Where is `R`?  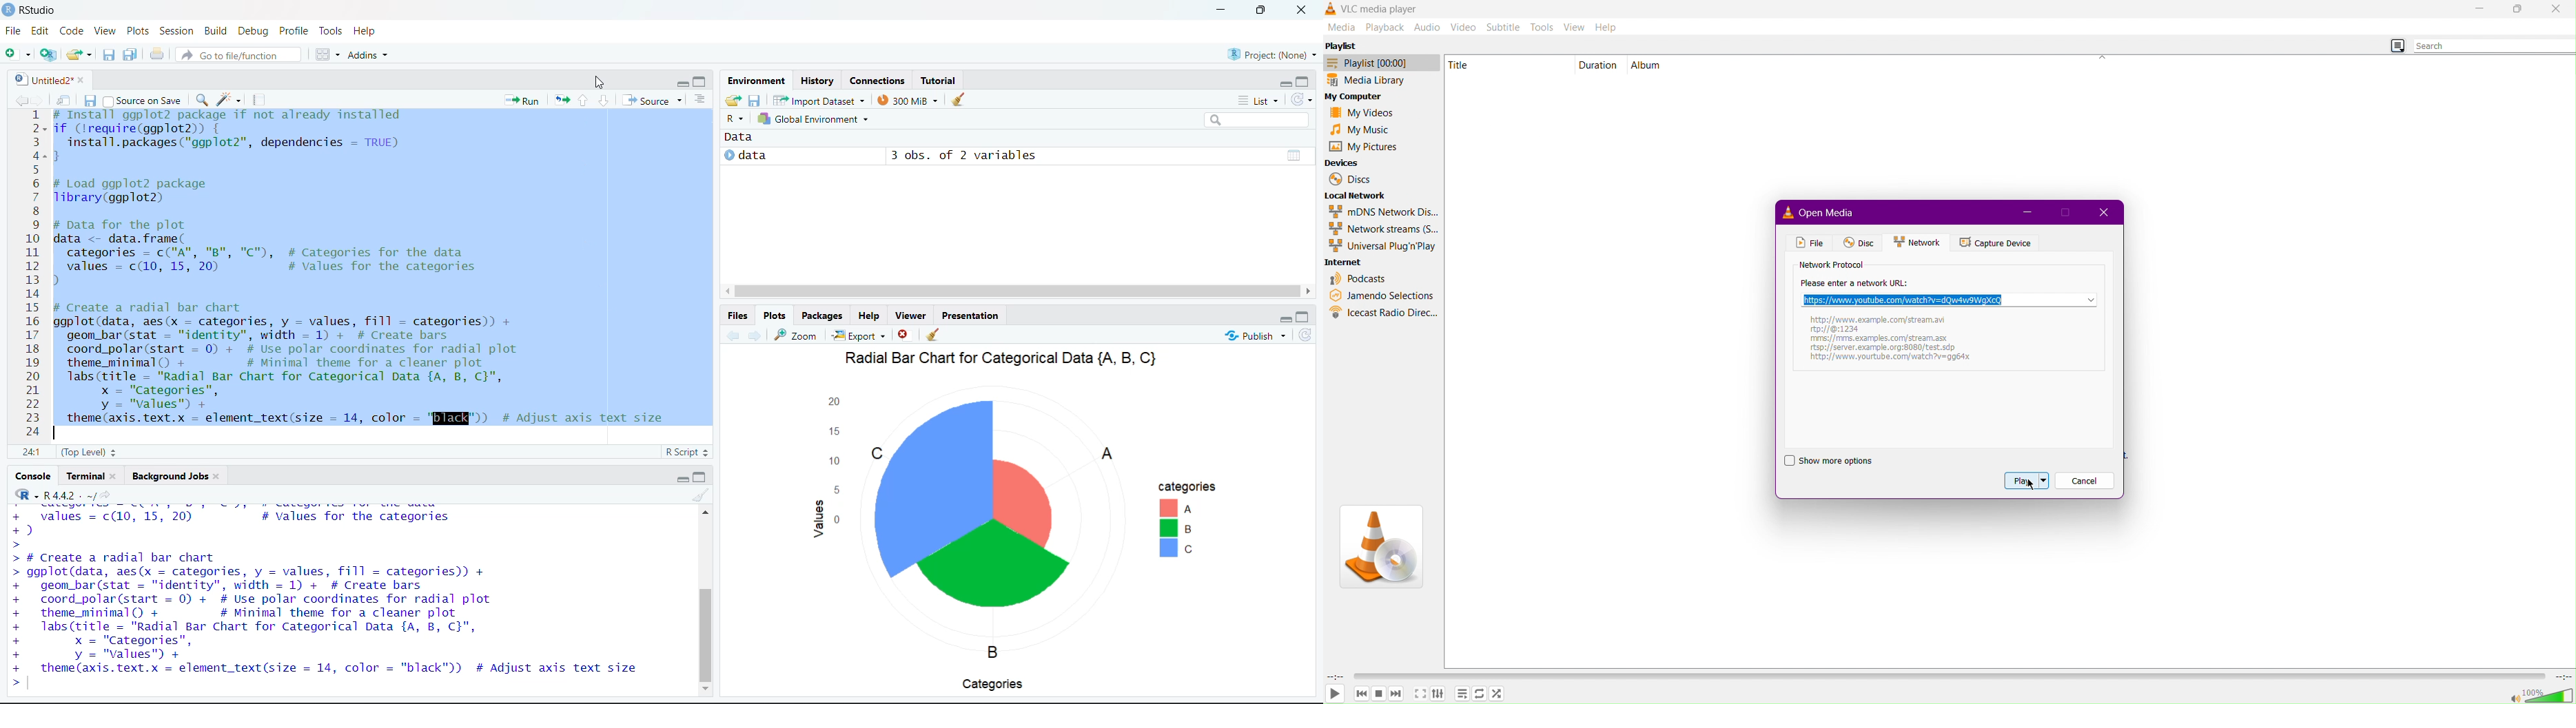 R is located at coordinates (733, 119).